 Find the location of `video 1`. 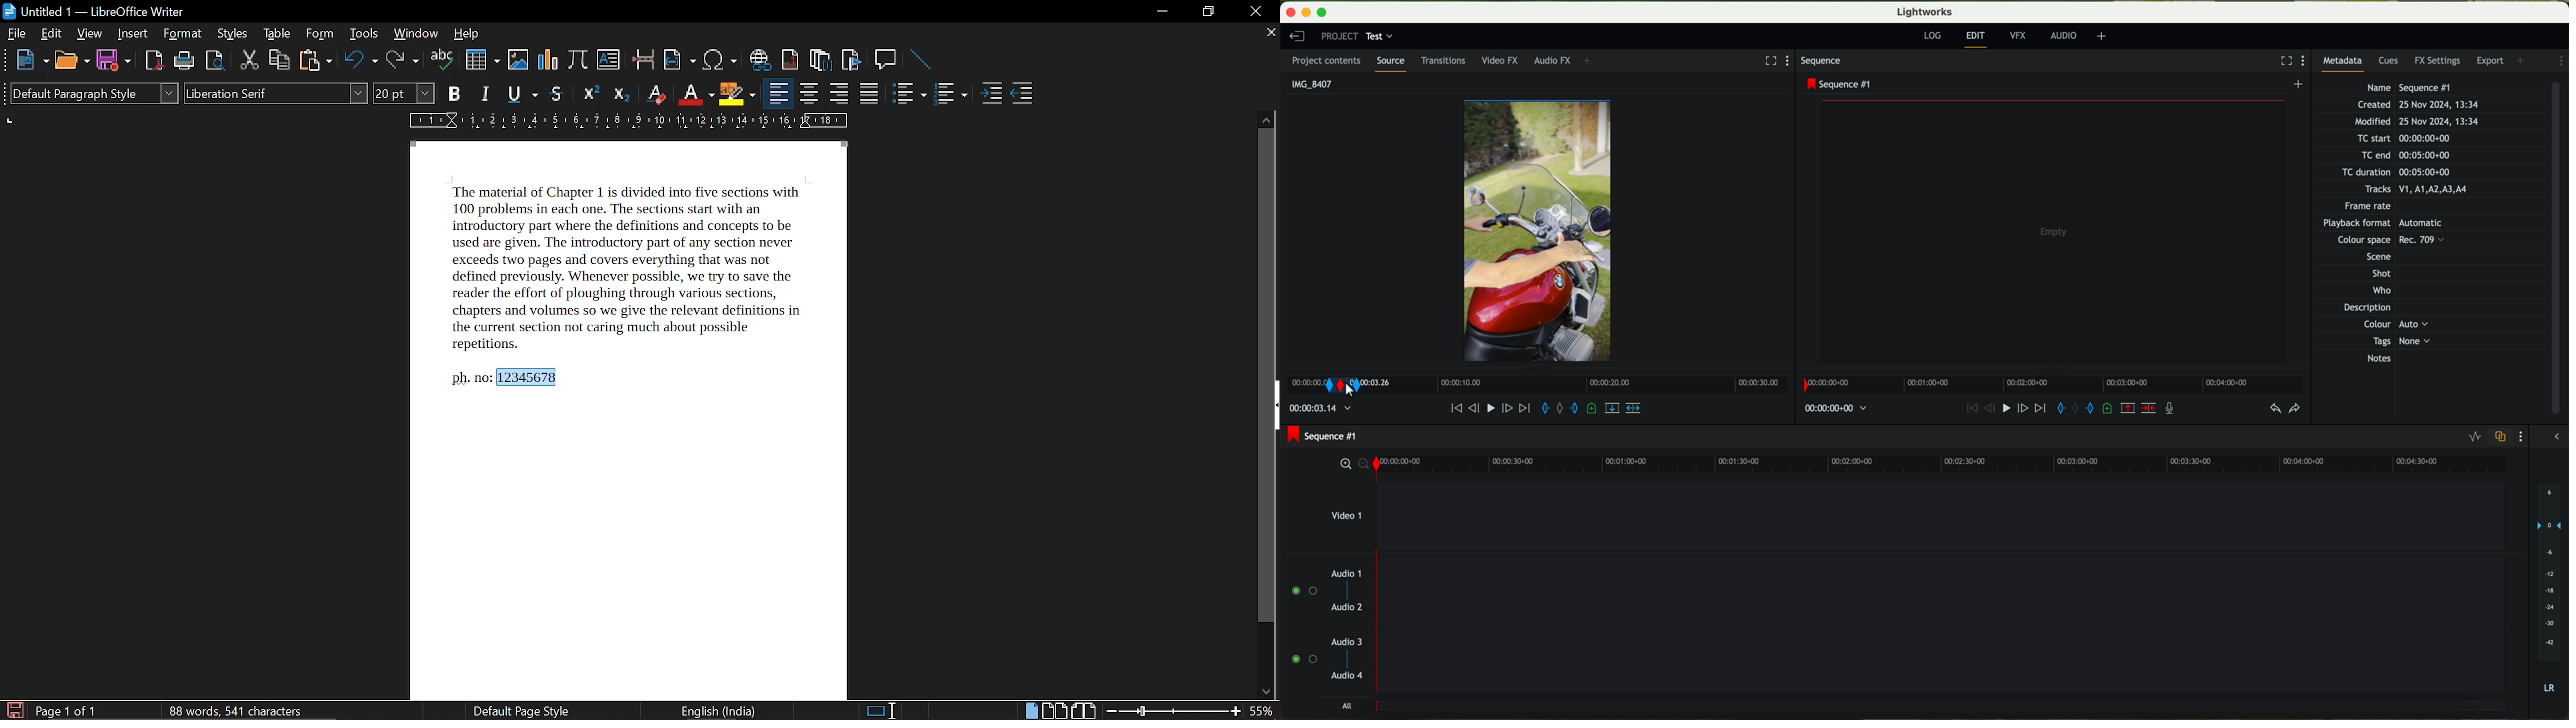

video 1 is located at coordinates (1900, 515).